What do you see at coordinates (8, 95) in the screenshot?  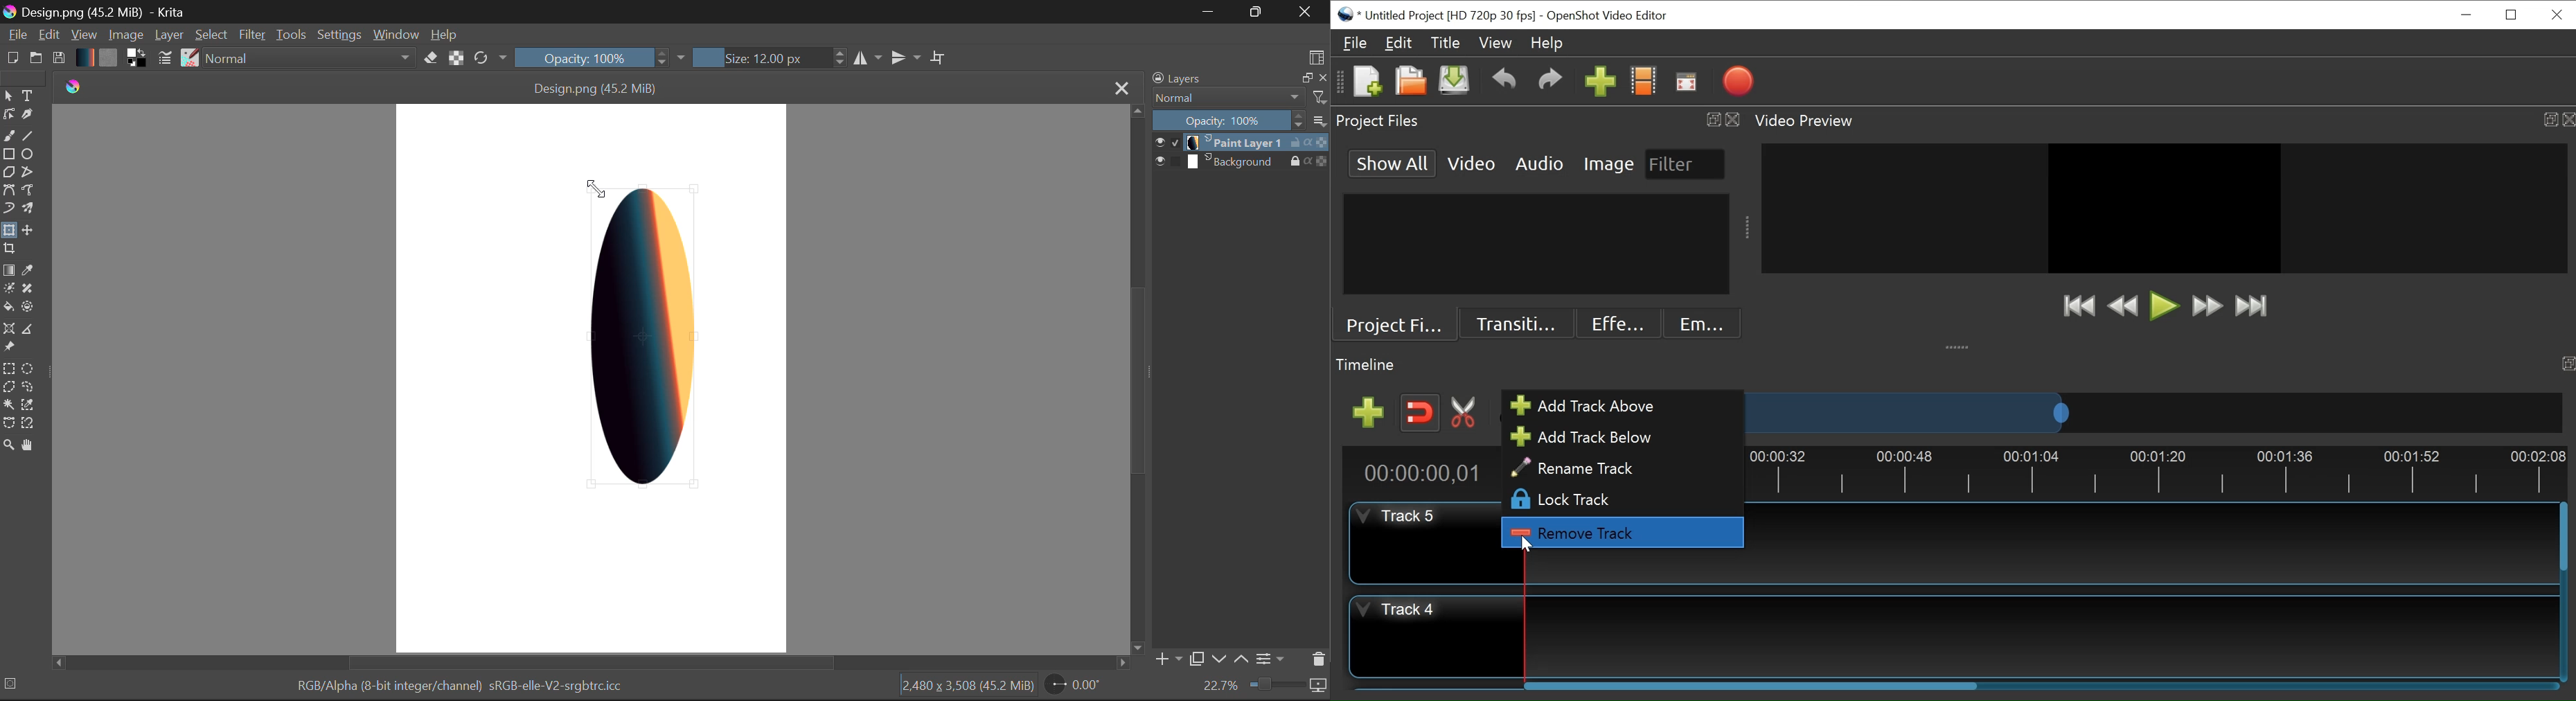 I see `Select` at bounding box center [8, 95].